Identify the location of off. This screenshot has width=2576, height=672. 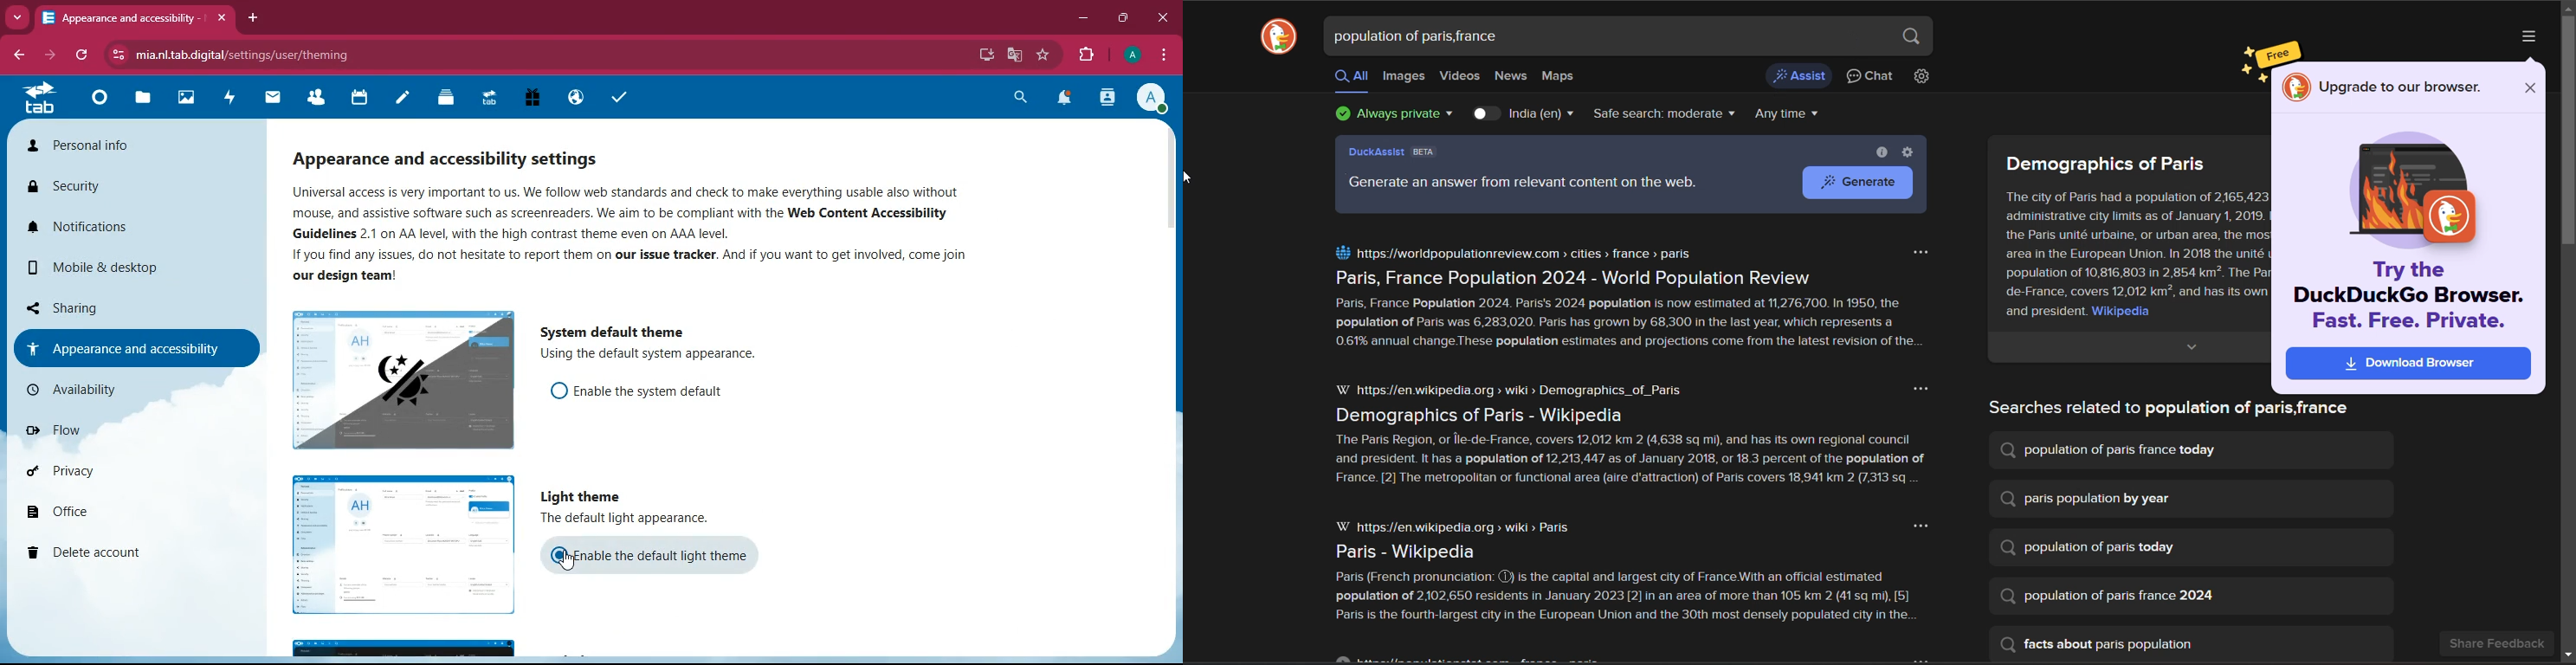
(557, 391).